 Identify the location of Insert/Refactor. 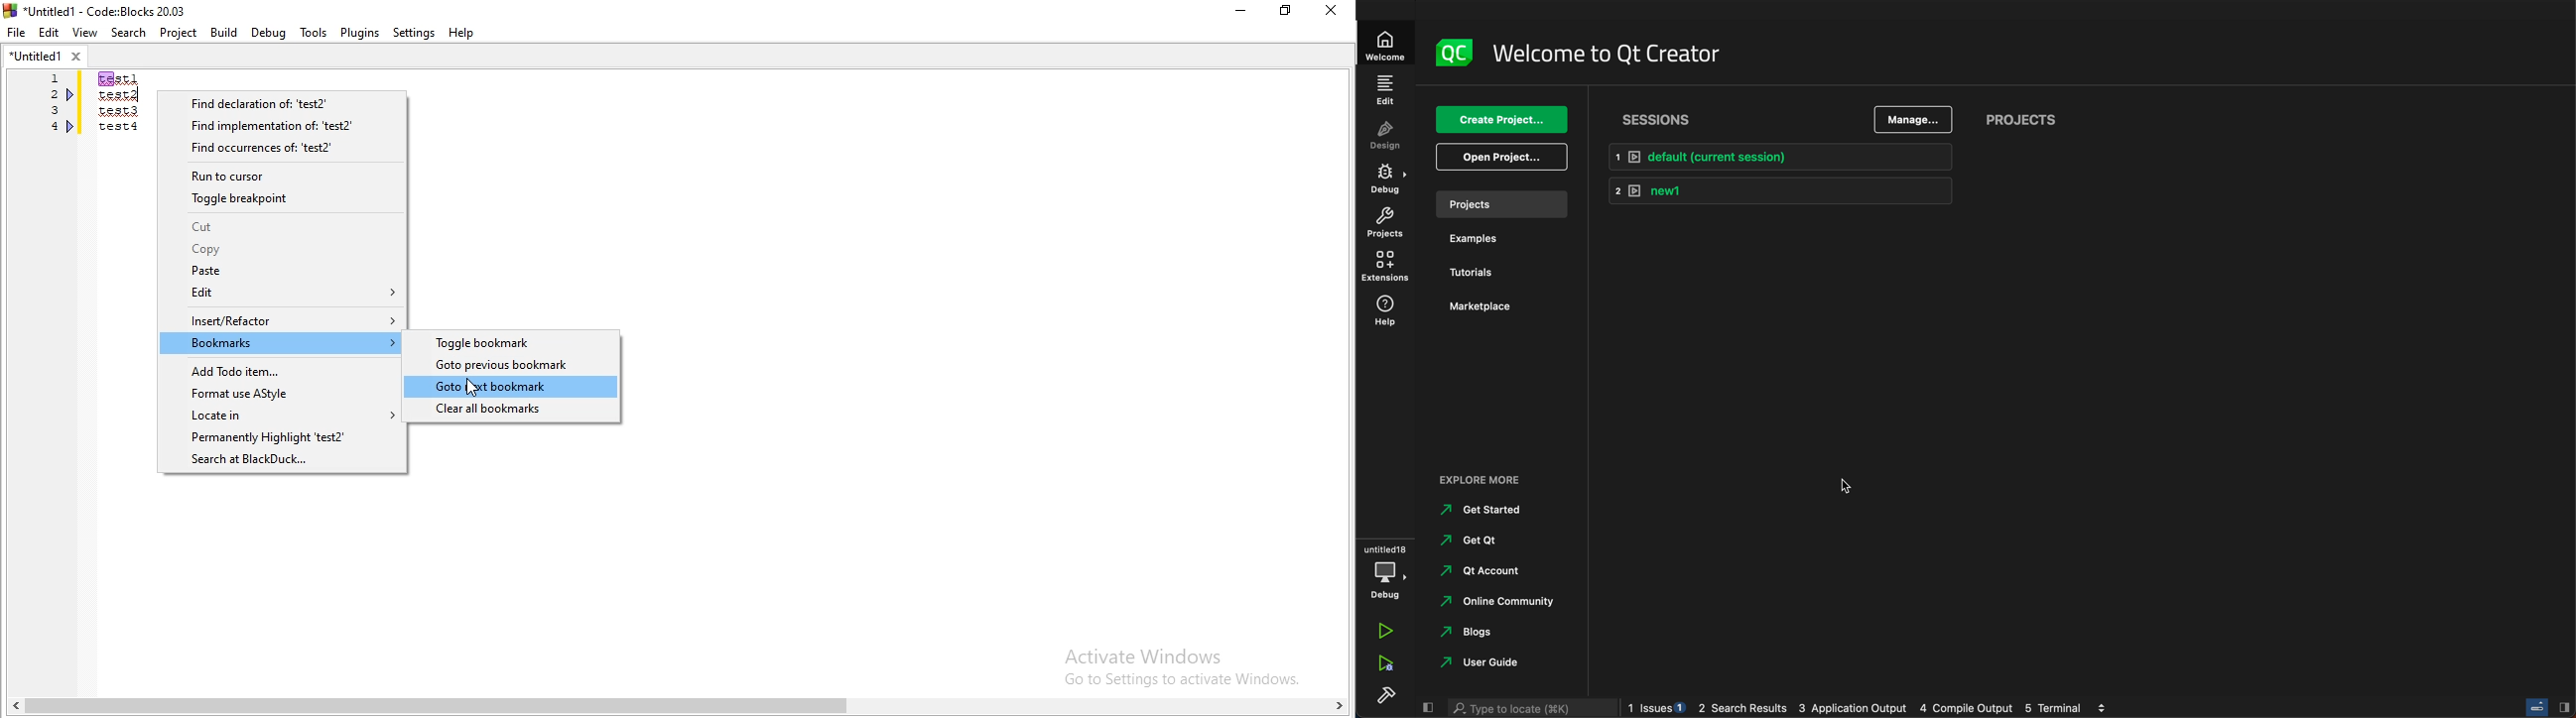
(283, 319).